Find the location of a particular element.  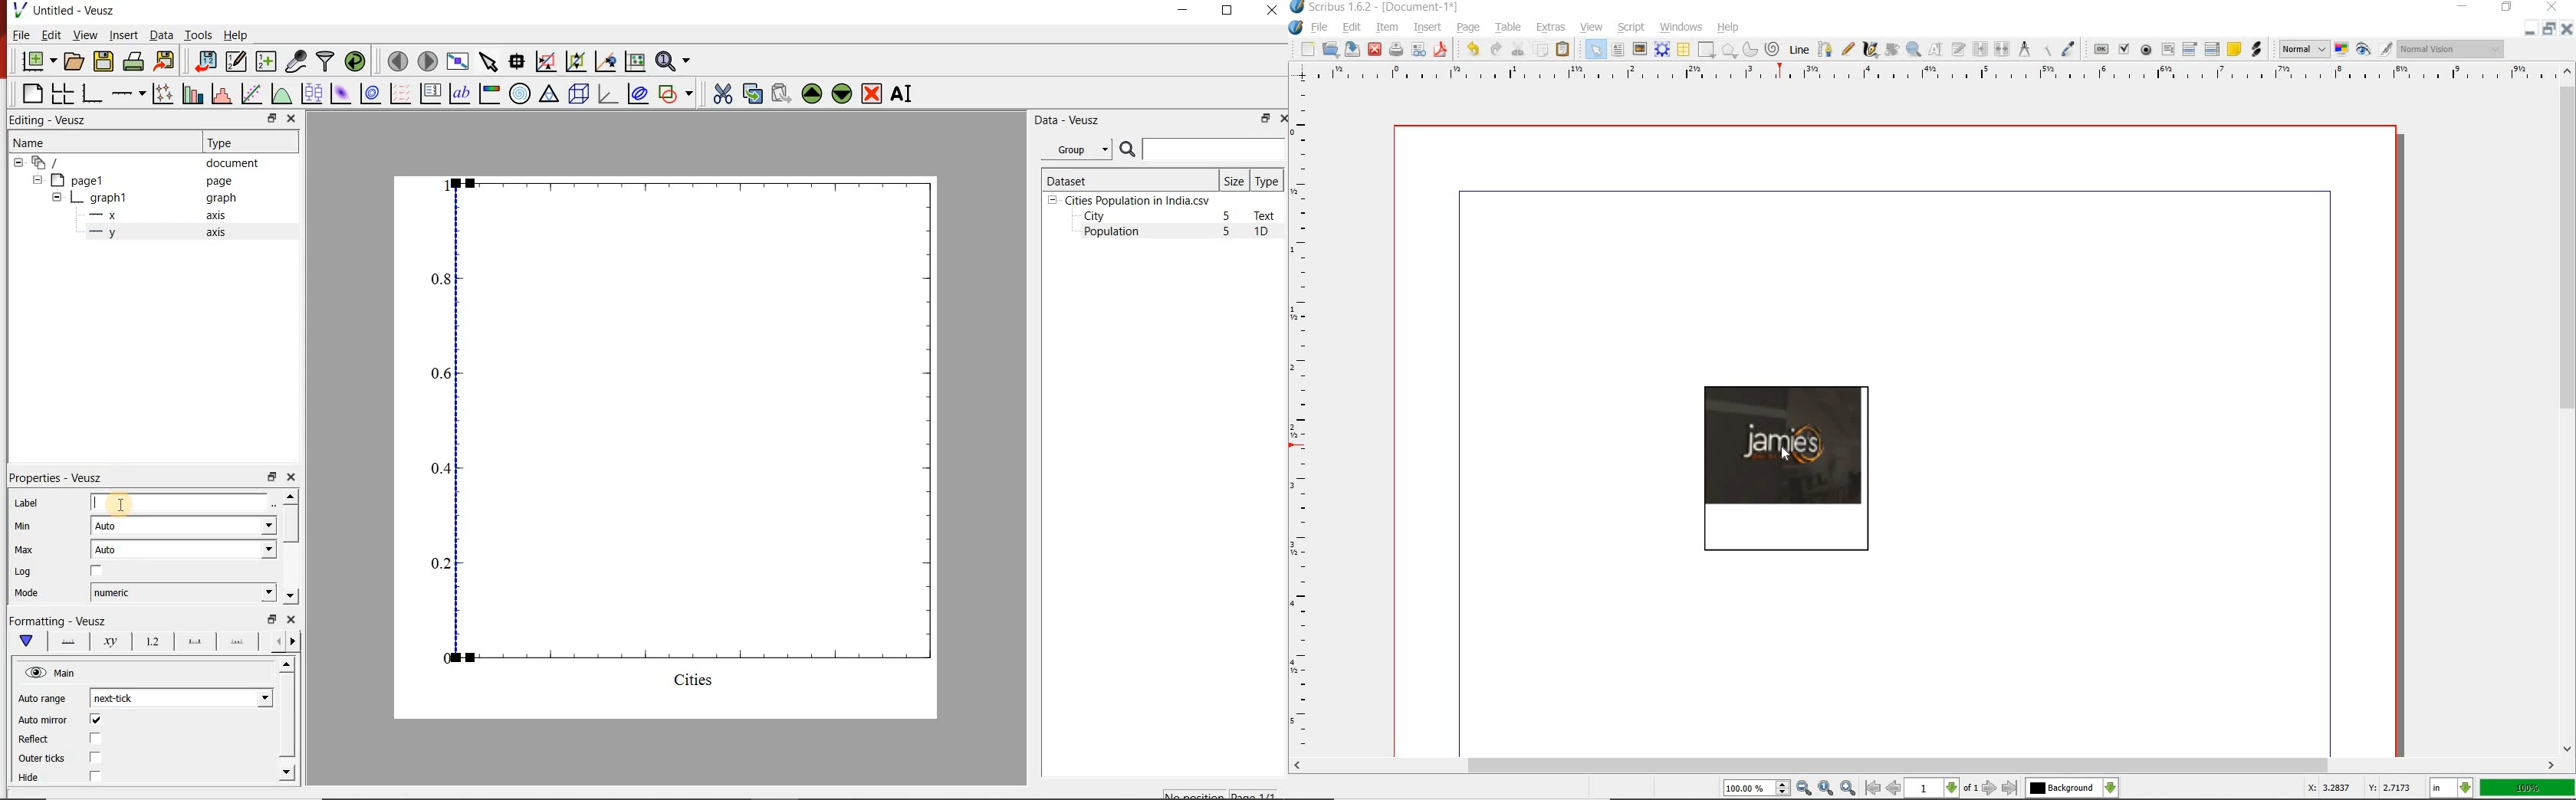

polar graph is located at coordinates (520, 93).